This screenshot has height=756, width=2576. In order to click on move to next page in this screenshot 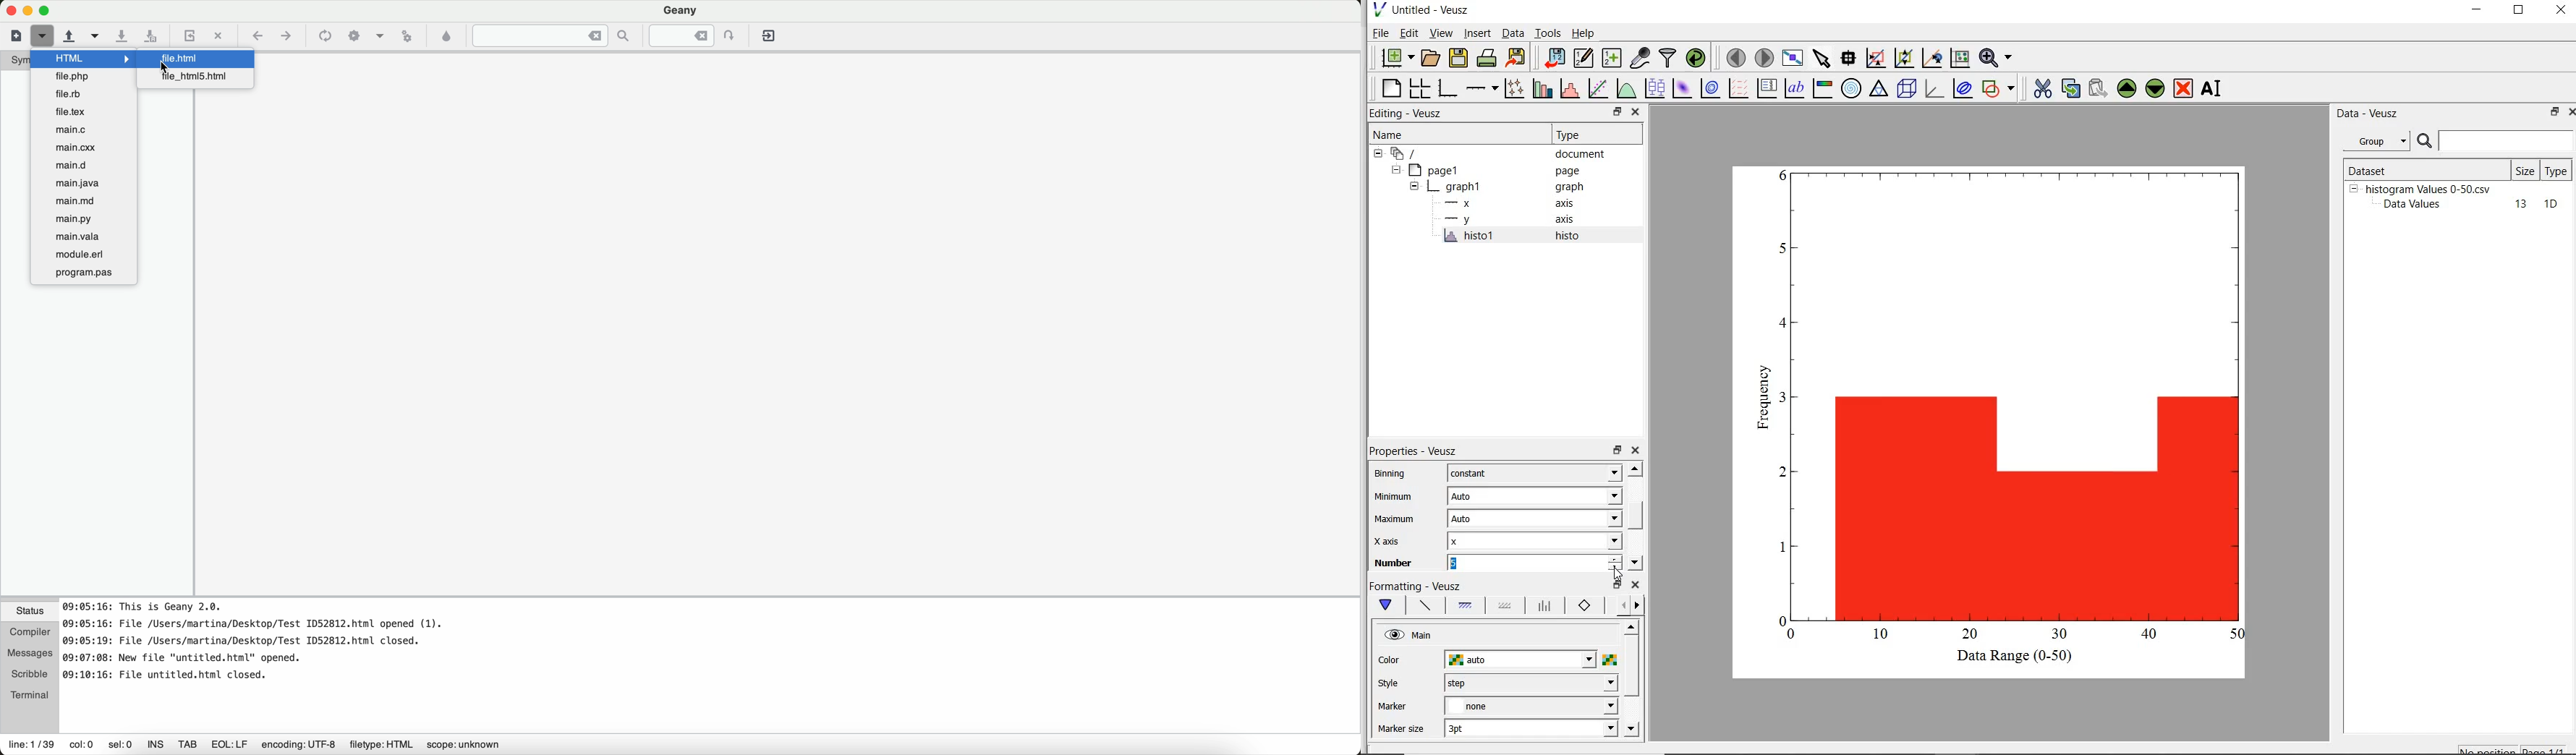, I will do `click(1765, 57)`.